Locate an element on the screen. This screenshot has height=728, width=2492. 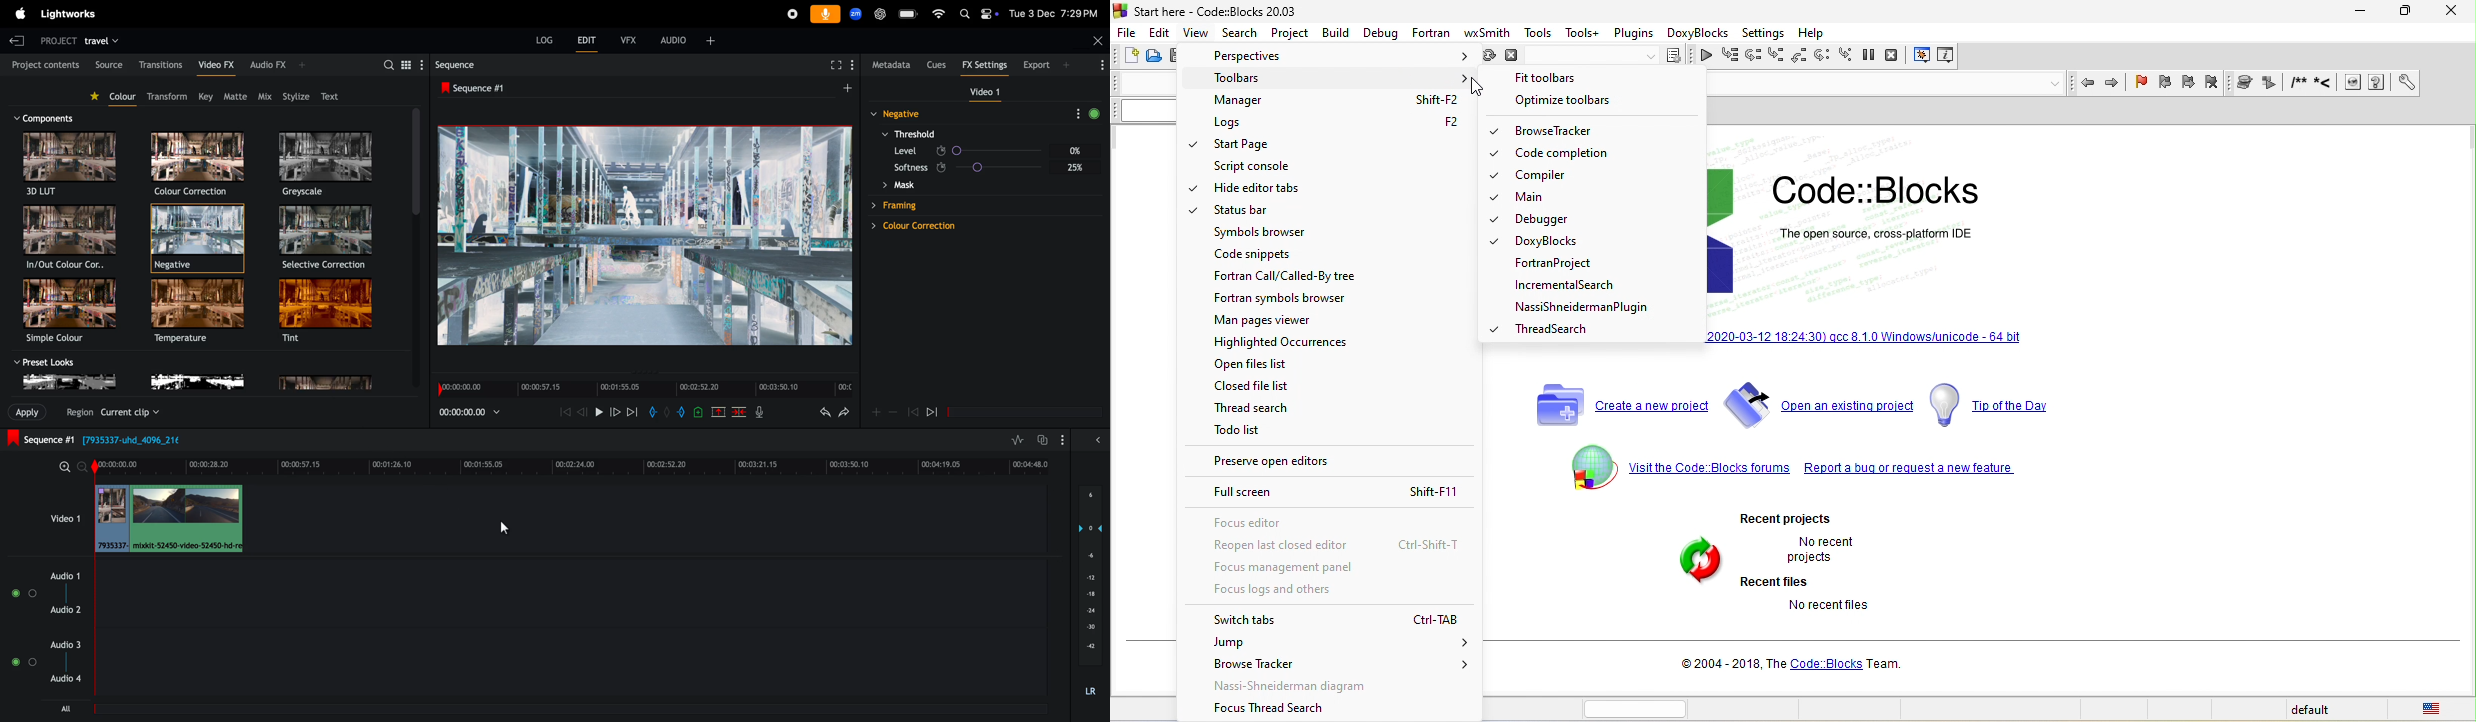
maximize is located at coordinates (2398, 14).